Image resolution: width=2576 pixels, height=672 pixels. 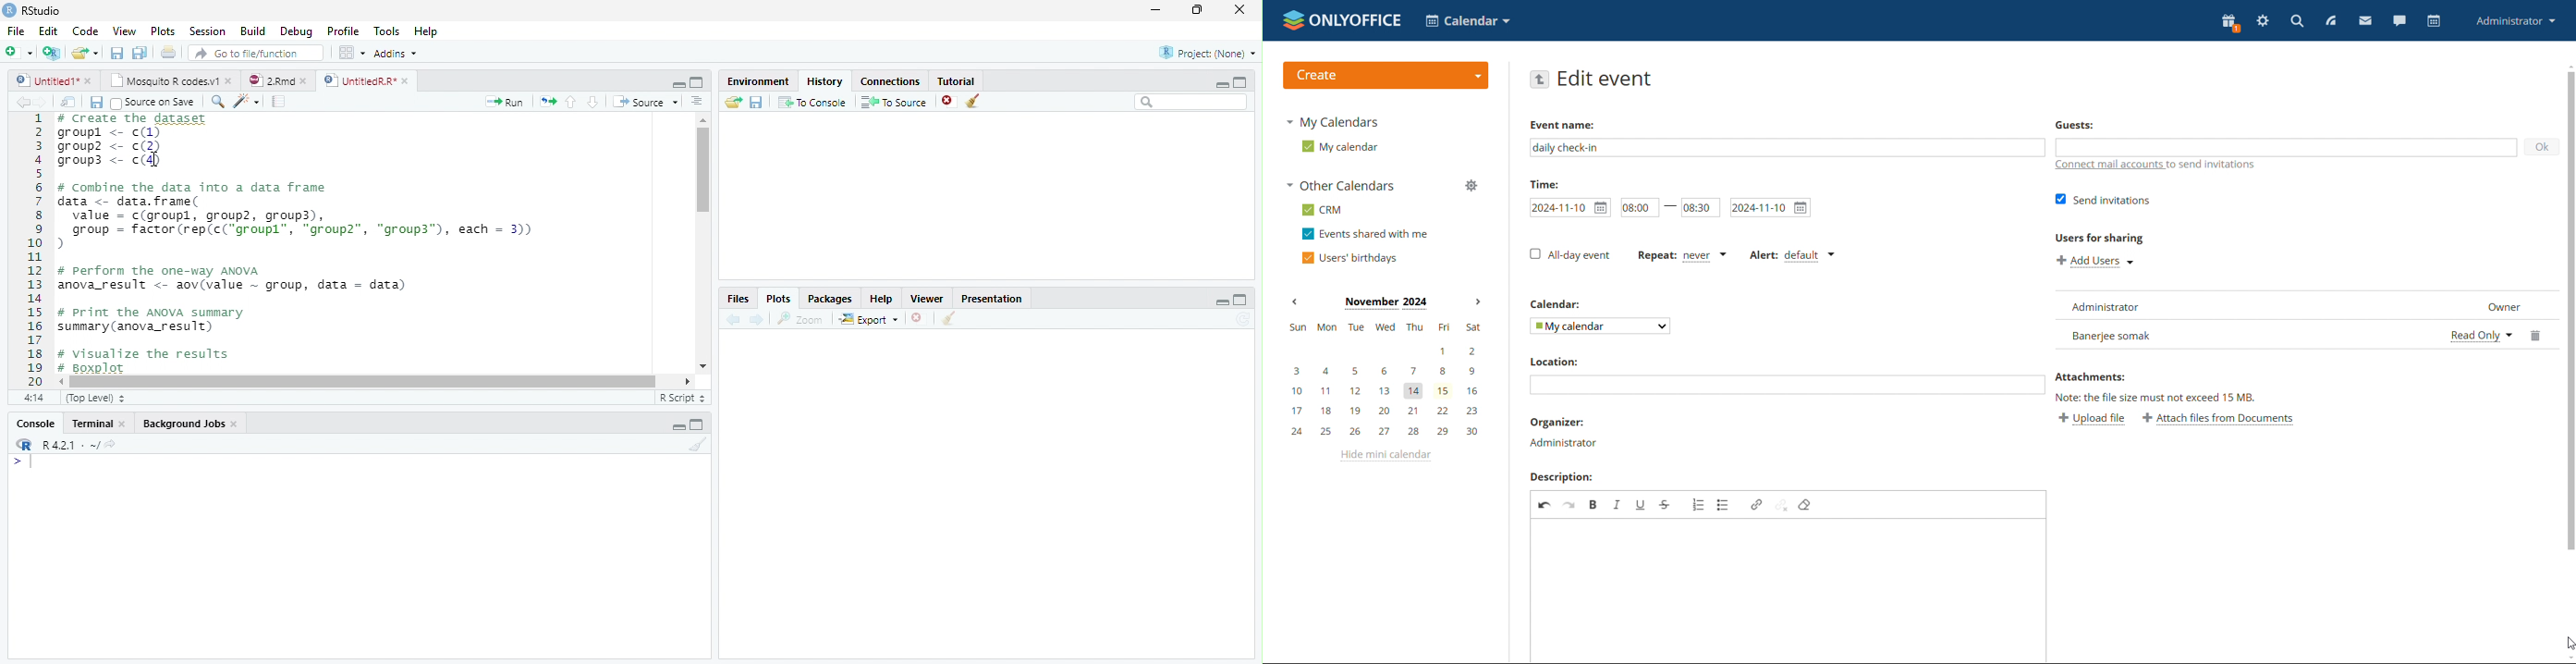 What do you see at coordinates (13, 462) in the screenshot?
I see `>` at bounding box center [13, 462].